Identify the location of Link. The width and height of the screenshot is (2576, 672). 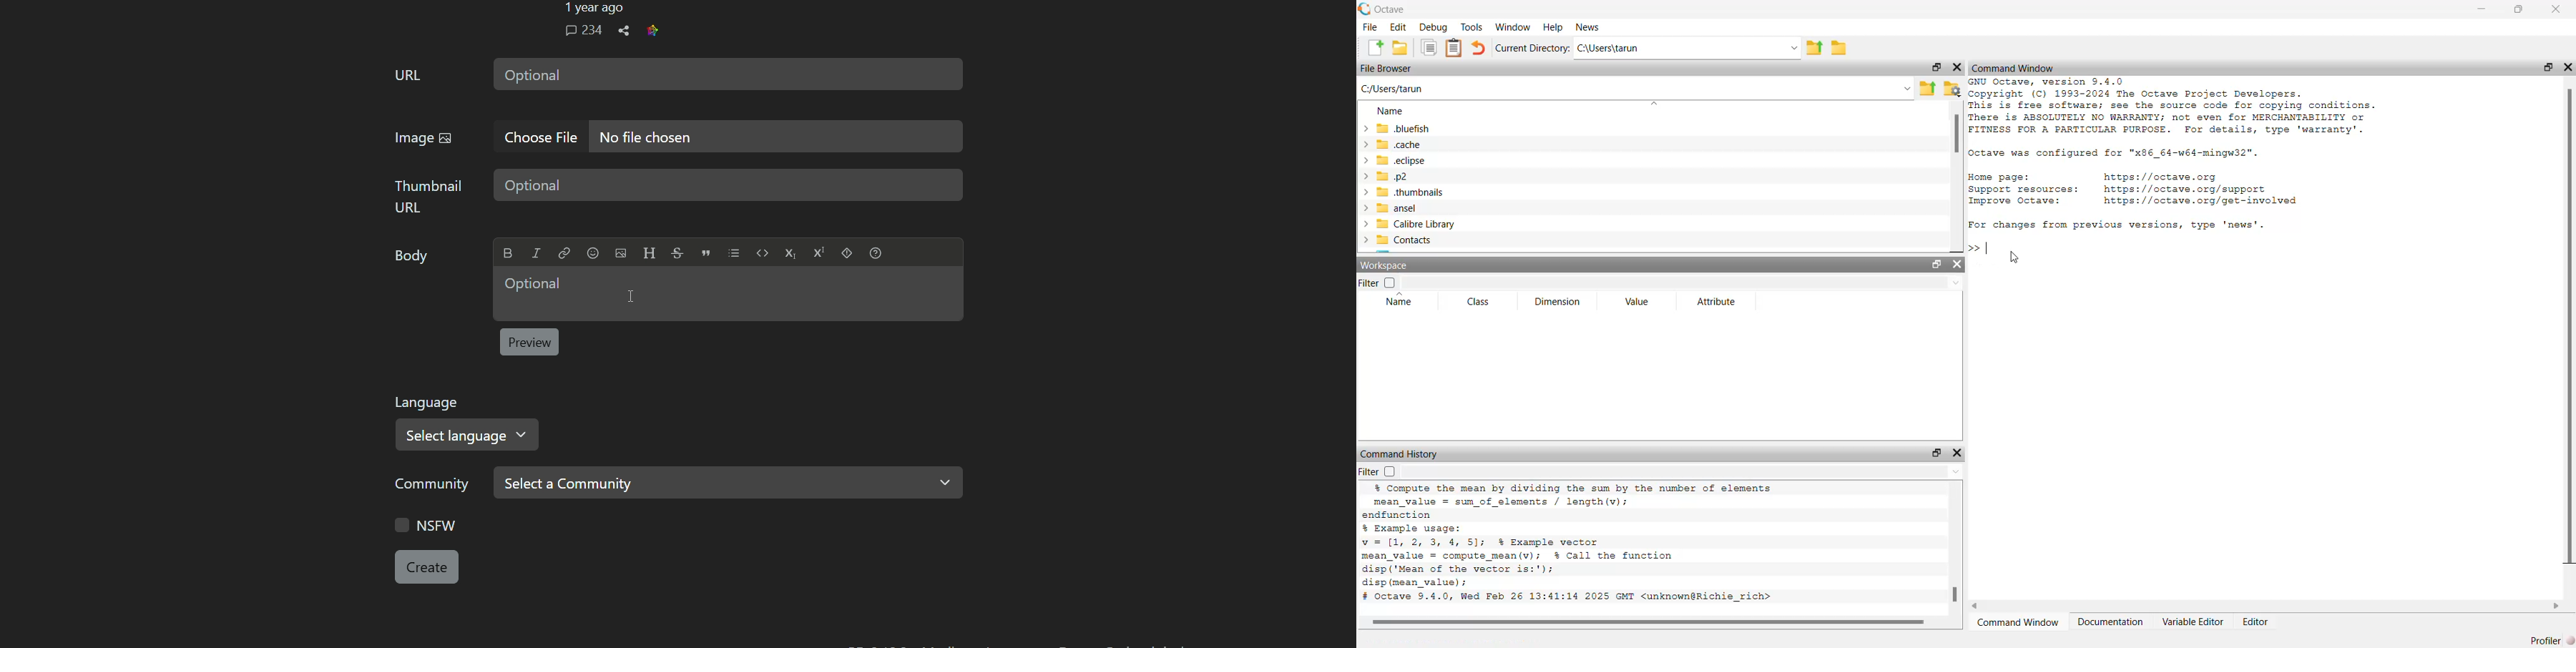
(564, 253).